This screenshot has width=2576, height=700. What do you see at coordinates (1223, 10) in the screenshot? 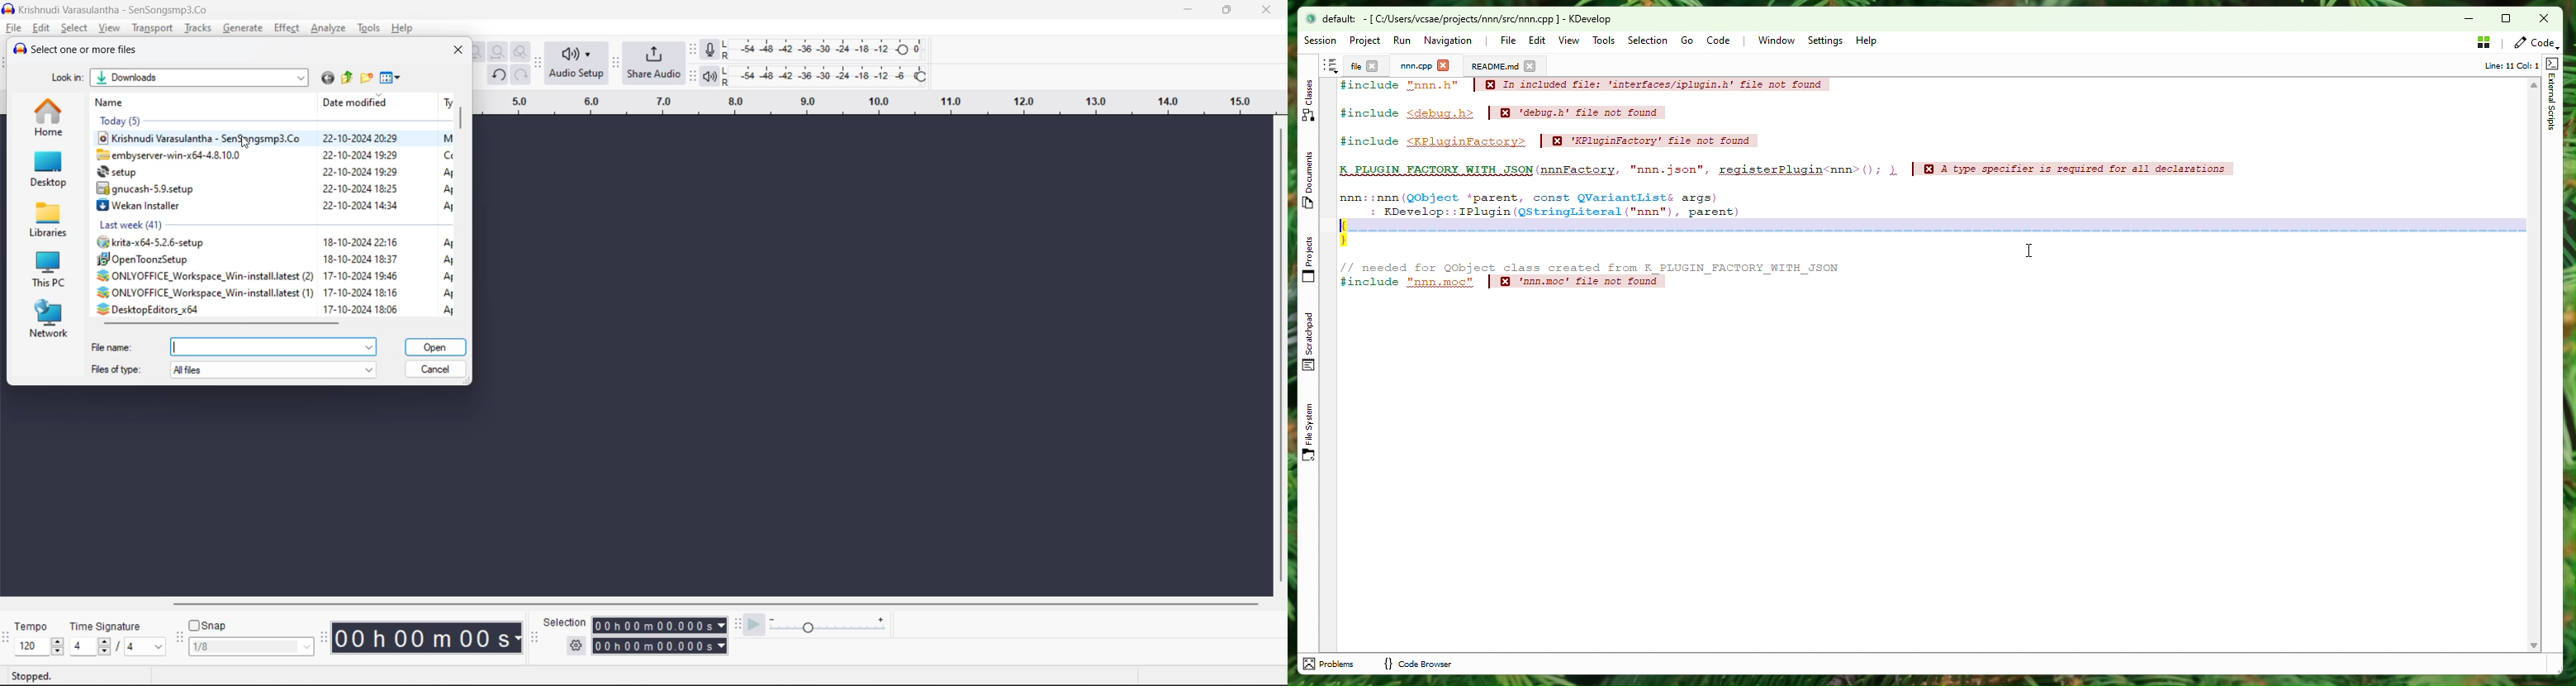
I see `maximize` at bounding box center [1223, 10].